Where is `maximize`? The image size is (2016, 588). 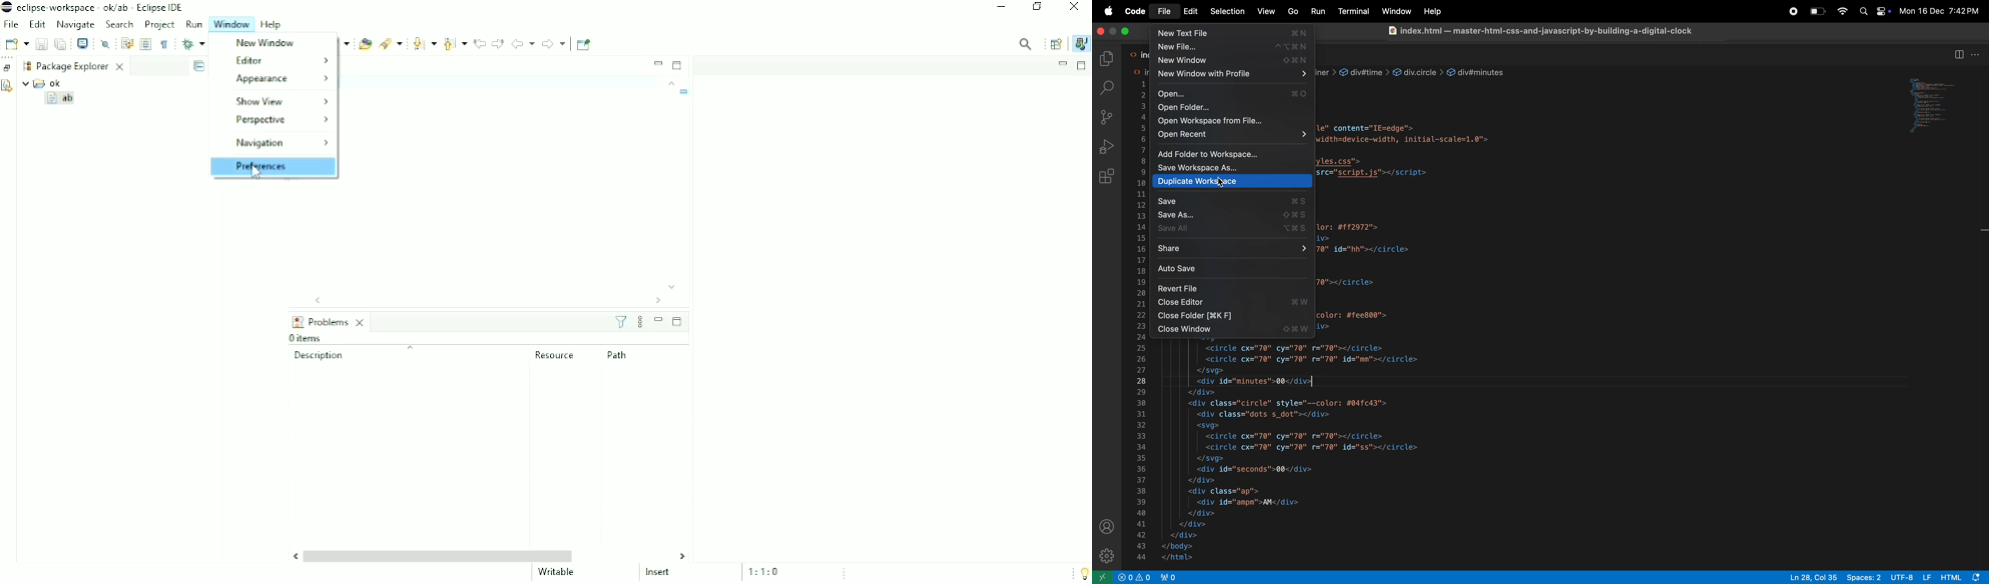
maximize is located at coordinates (1125, 31).